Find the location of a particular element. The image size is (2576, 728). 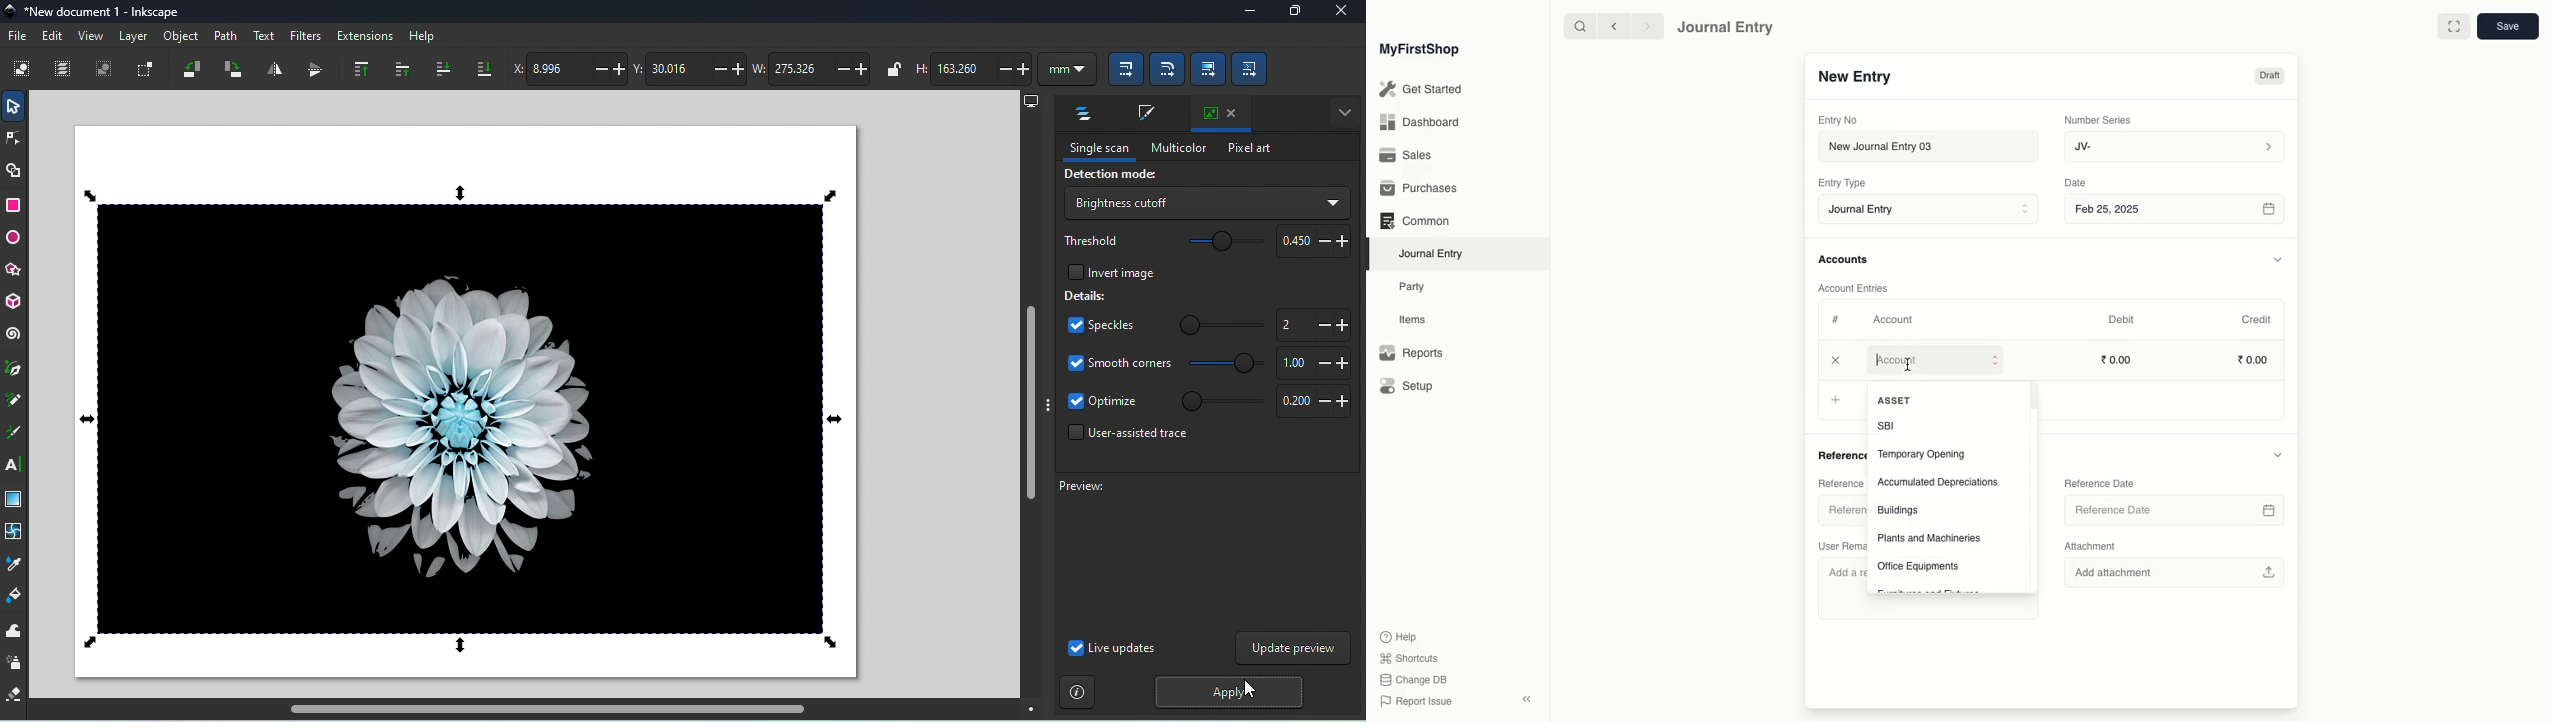

Journal Entry is located at coordinates (1726, 26).